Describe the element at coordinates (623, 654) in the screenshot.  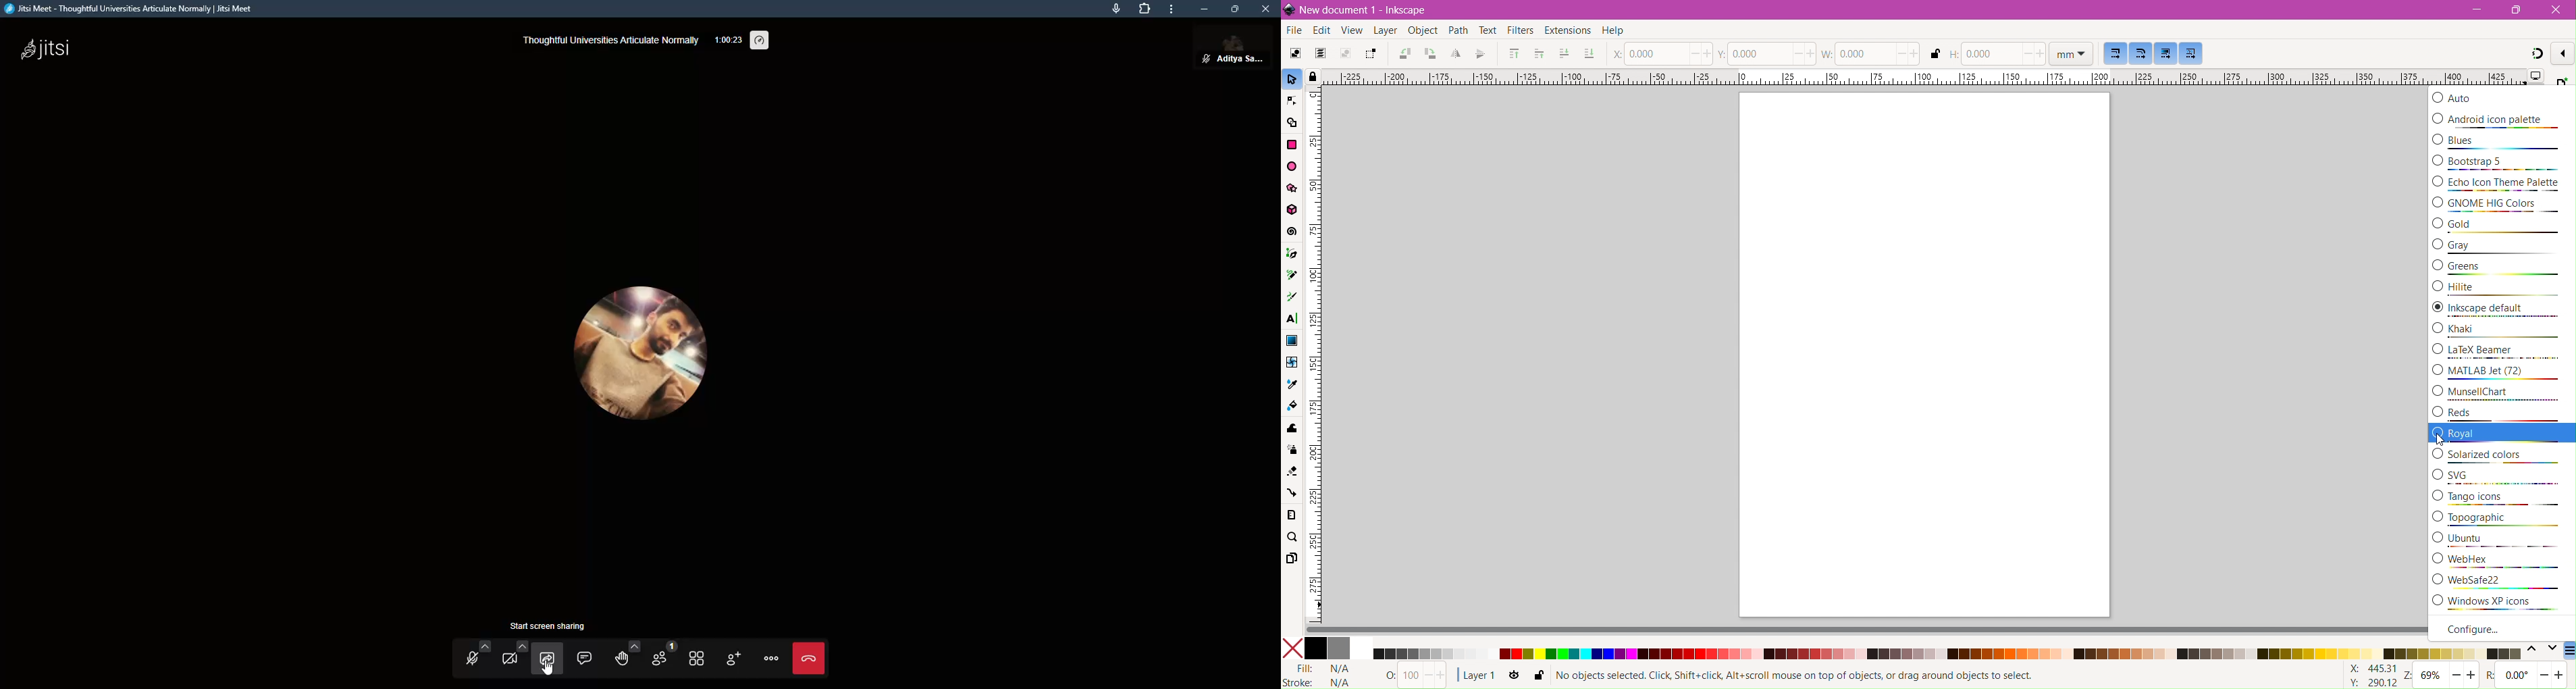
I see `raise hand` at that location.